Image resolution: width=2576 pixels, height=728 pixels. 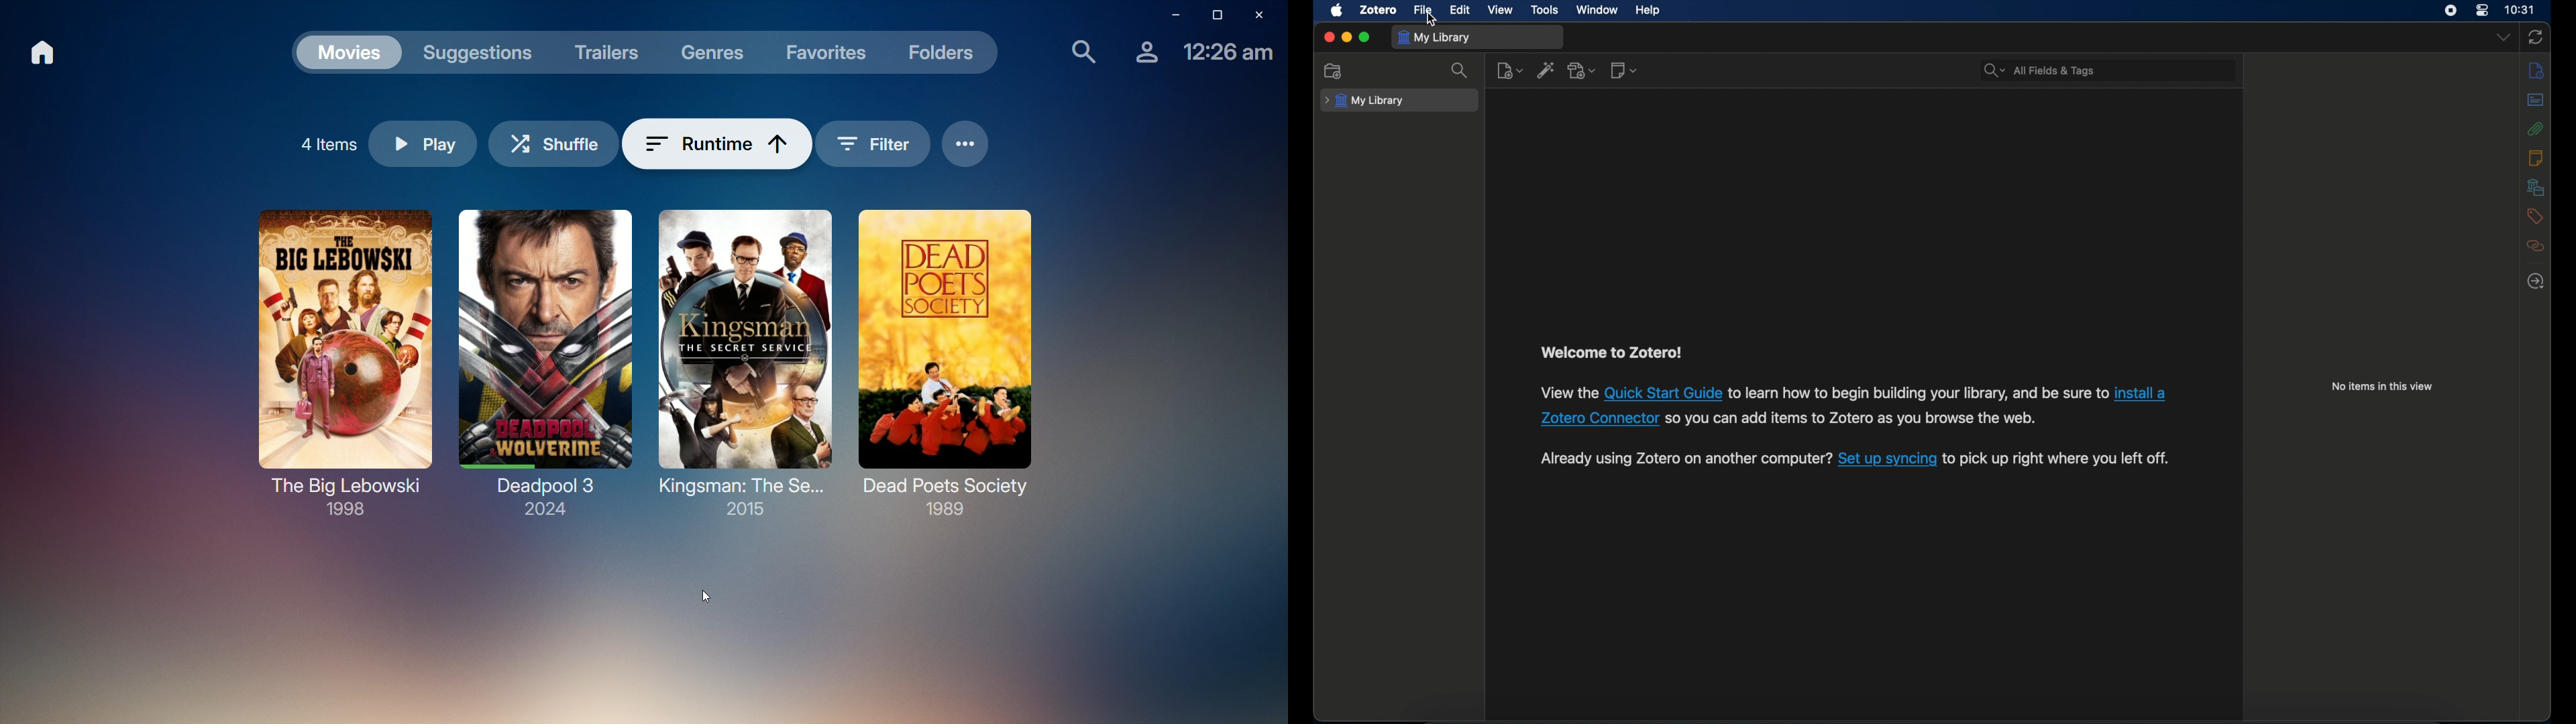 I want to click on my library, so click(x=1436, y=38).